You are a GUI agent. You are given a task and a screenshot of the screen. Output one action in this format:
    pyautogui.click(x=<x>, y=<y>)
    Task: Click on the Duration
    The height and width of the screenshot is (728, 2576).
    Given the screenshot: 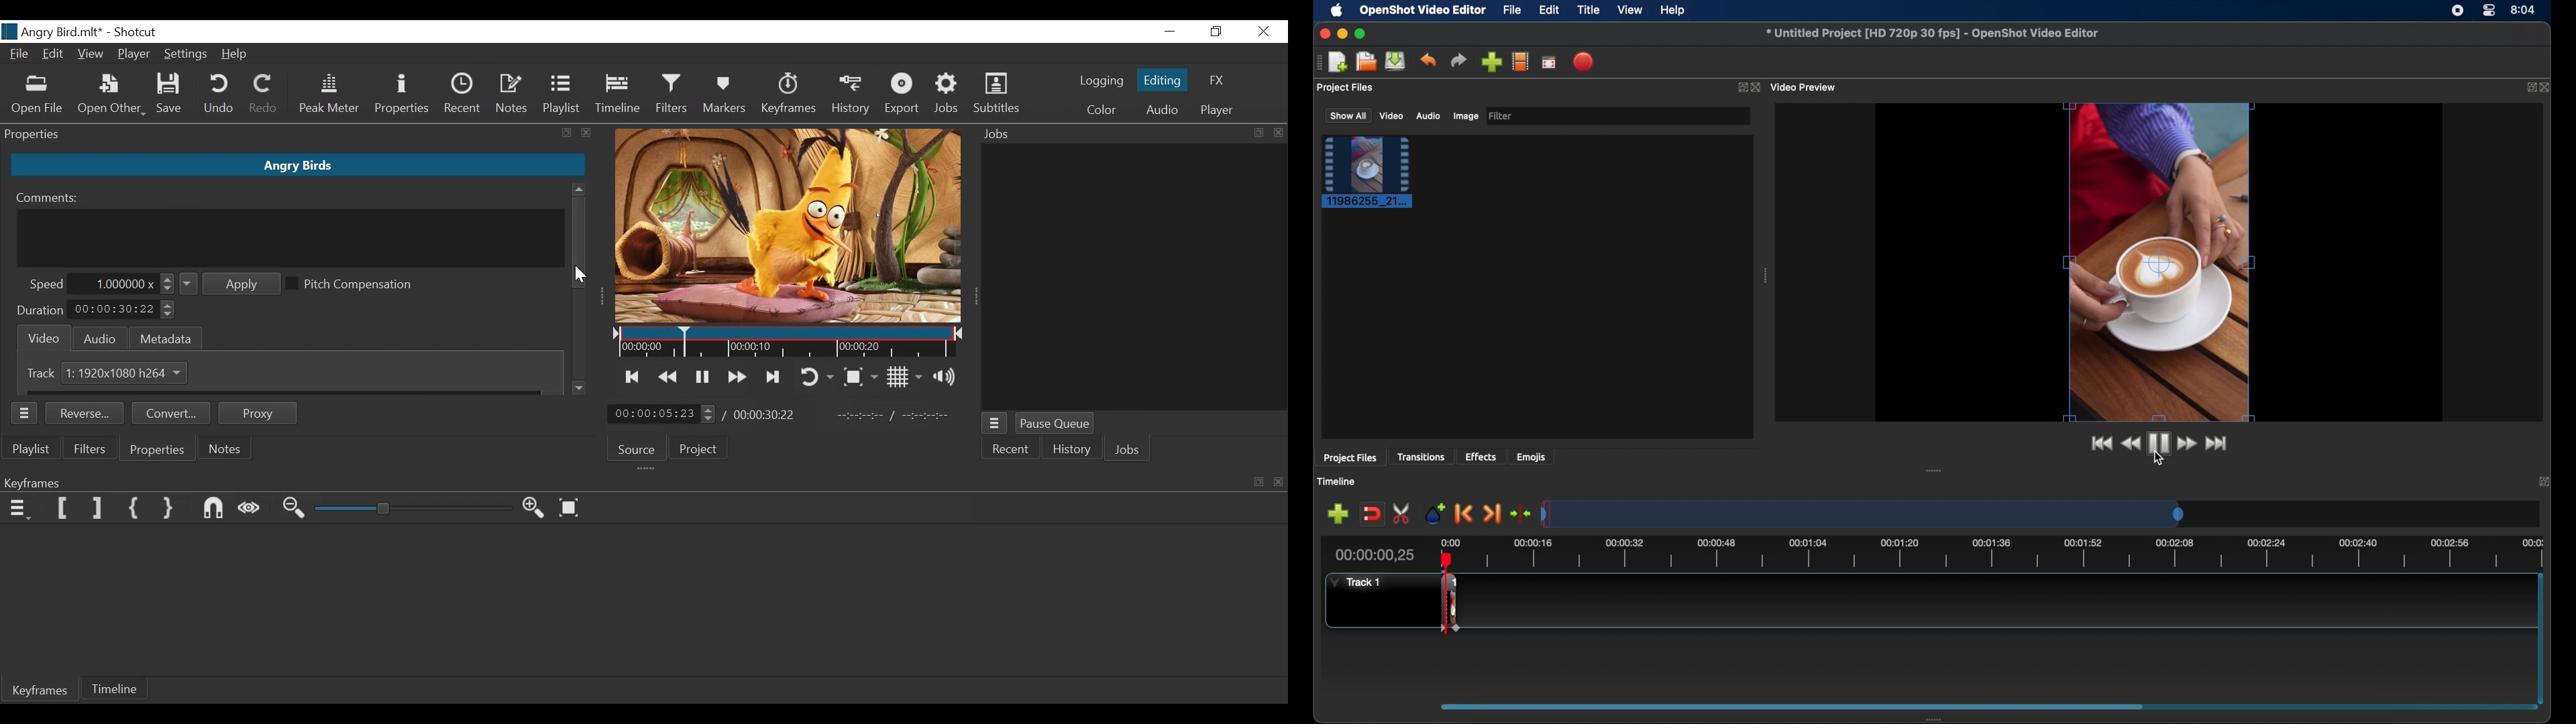 What is the action you would take?
    pyautogui.click(x=42, y=310)
    